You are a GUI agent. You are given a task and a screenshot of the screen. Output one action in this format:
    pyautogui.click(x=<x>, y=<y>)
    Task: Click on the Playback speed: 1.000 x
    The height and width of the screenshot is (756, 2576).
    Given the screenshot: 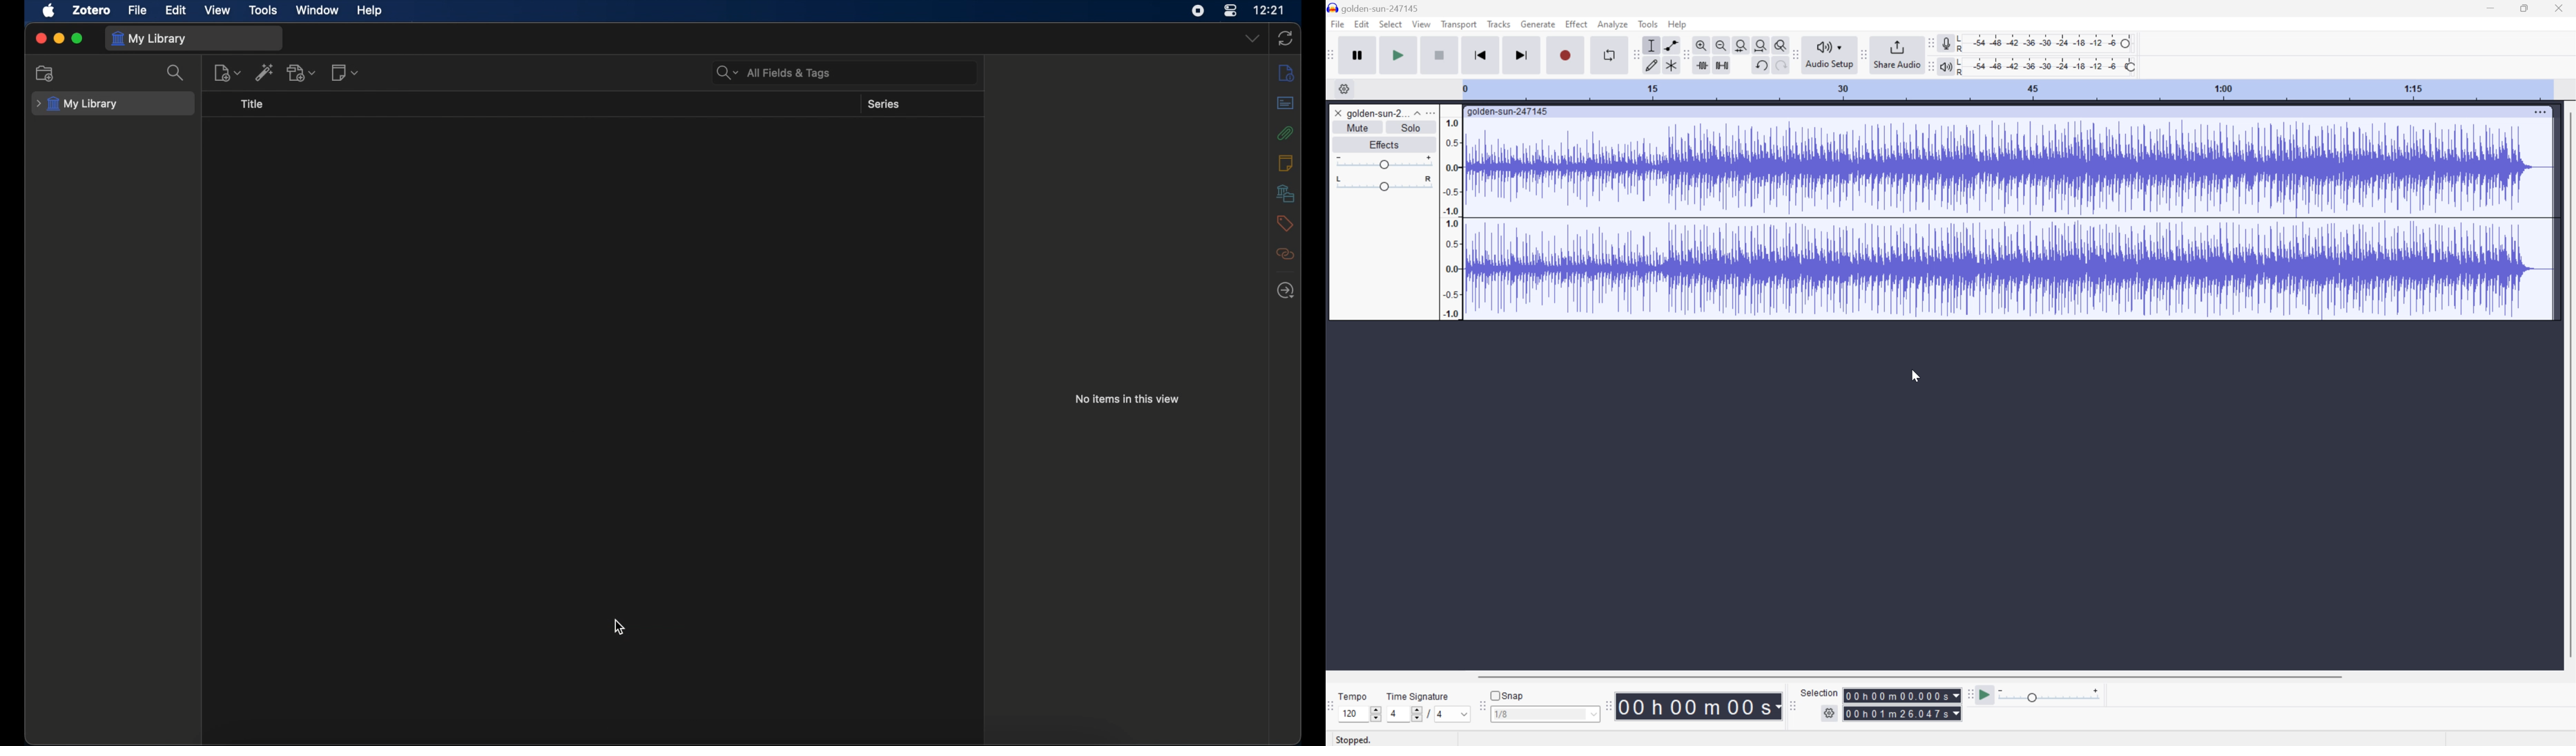 What is the action you would take?
    pyautogui.click(x=2051, y=694)
    